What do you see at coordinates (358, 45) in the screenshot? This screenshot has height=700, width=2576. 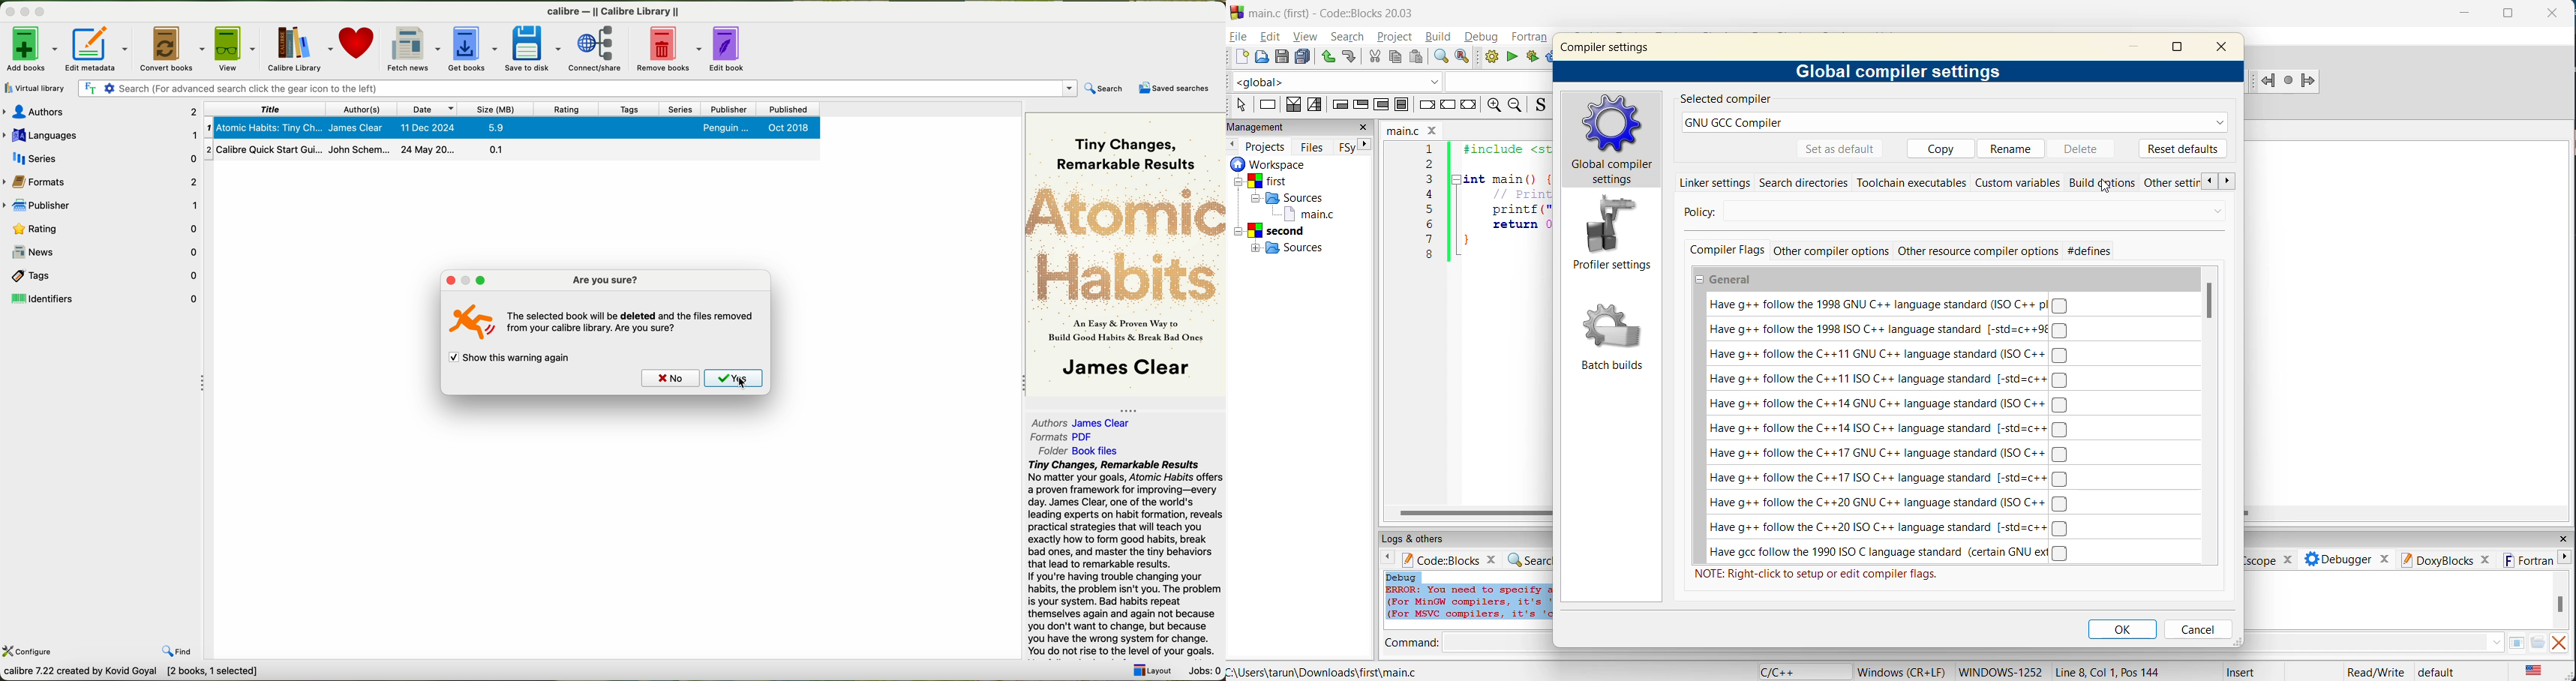 I see `donate` at bounding box center [358, 45].